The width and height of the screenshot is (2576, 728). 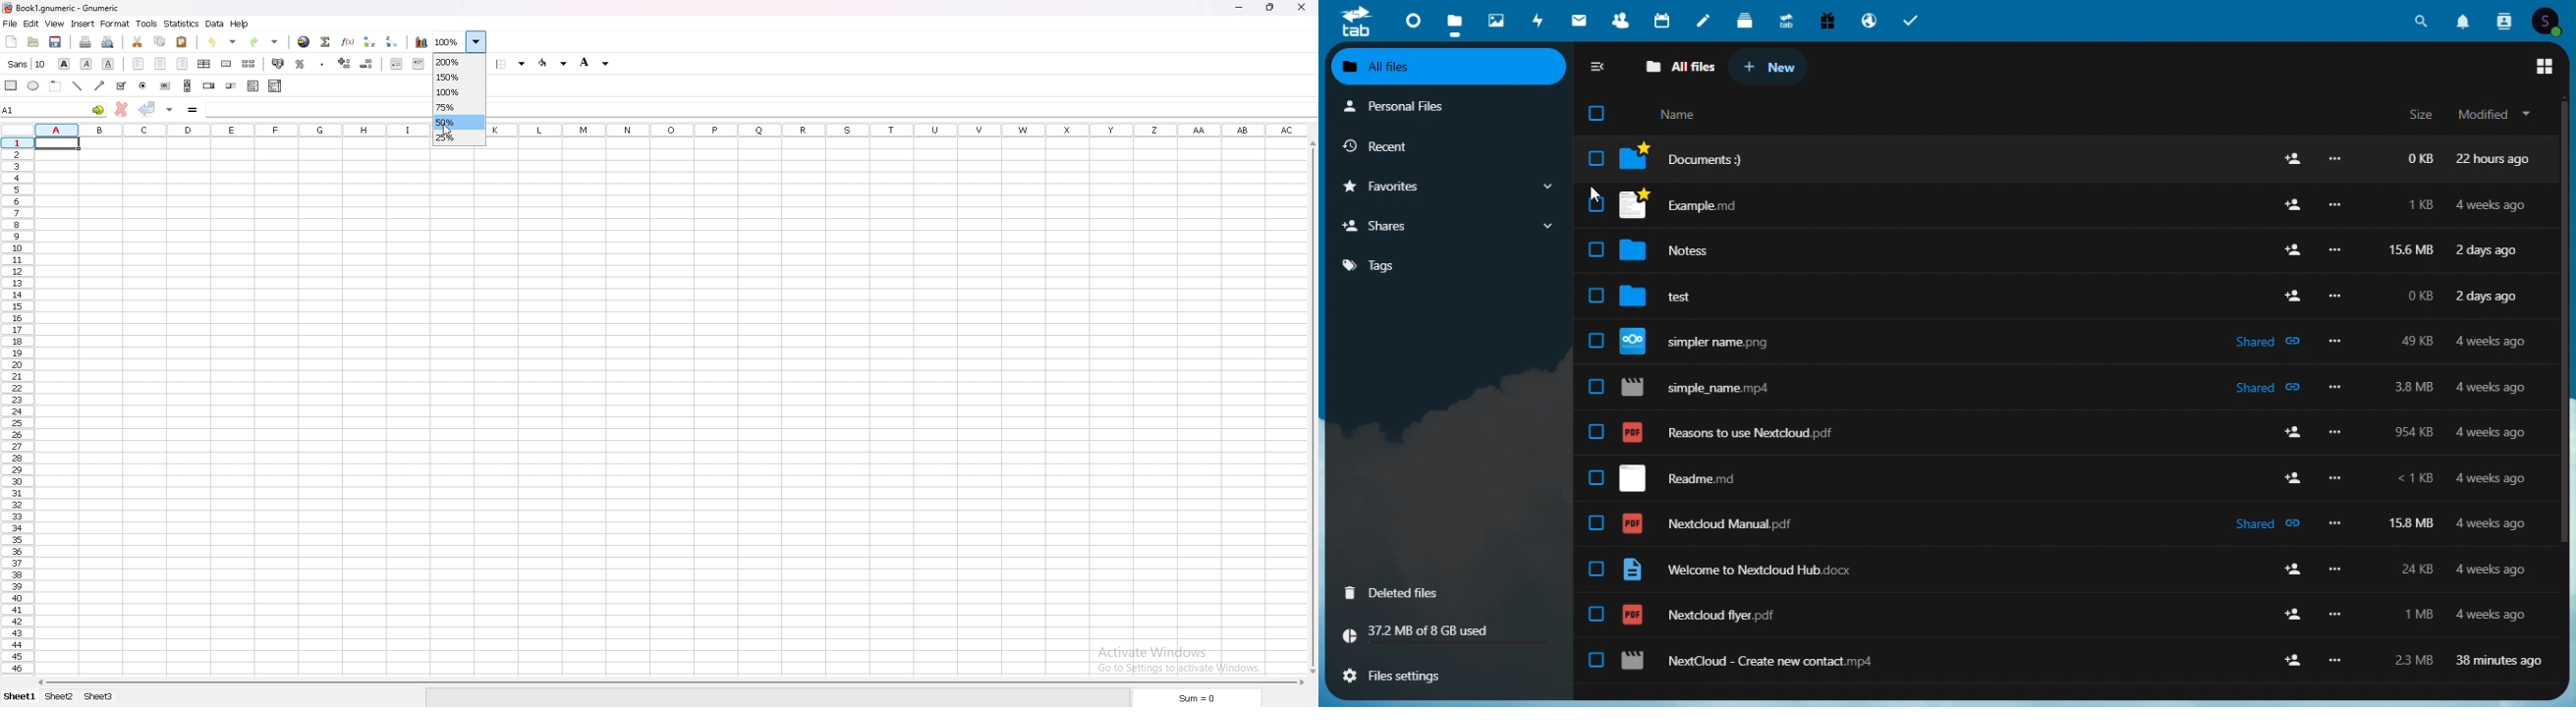 What do you see at coordinates (170, 109) in the screenshot?
I see `accept changes in multiple cells` at bounding box center [170, 109].